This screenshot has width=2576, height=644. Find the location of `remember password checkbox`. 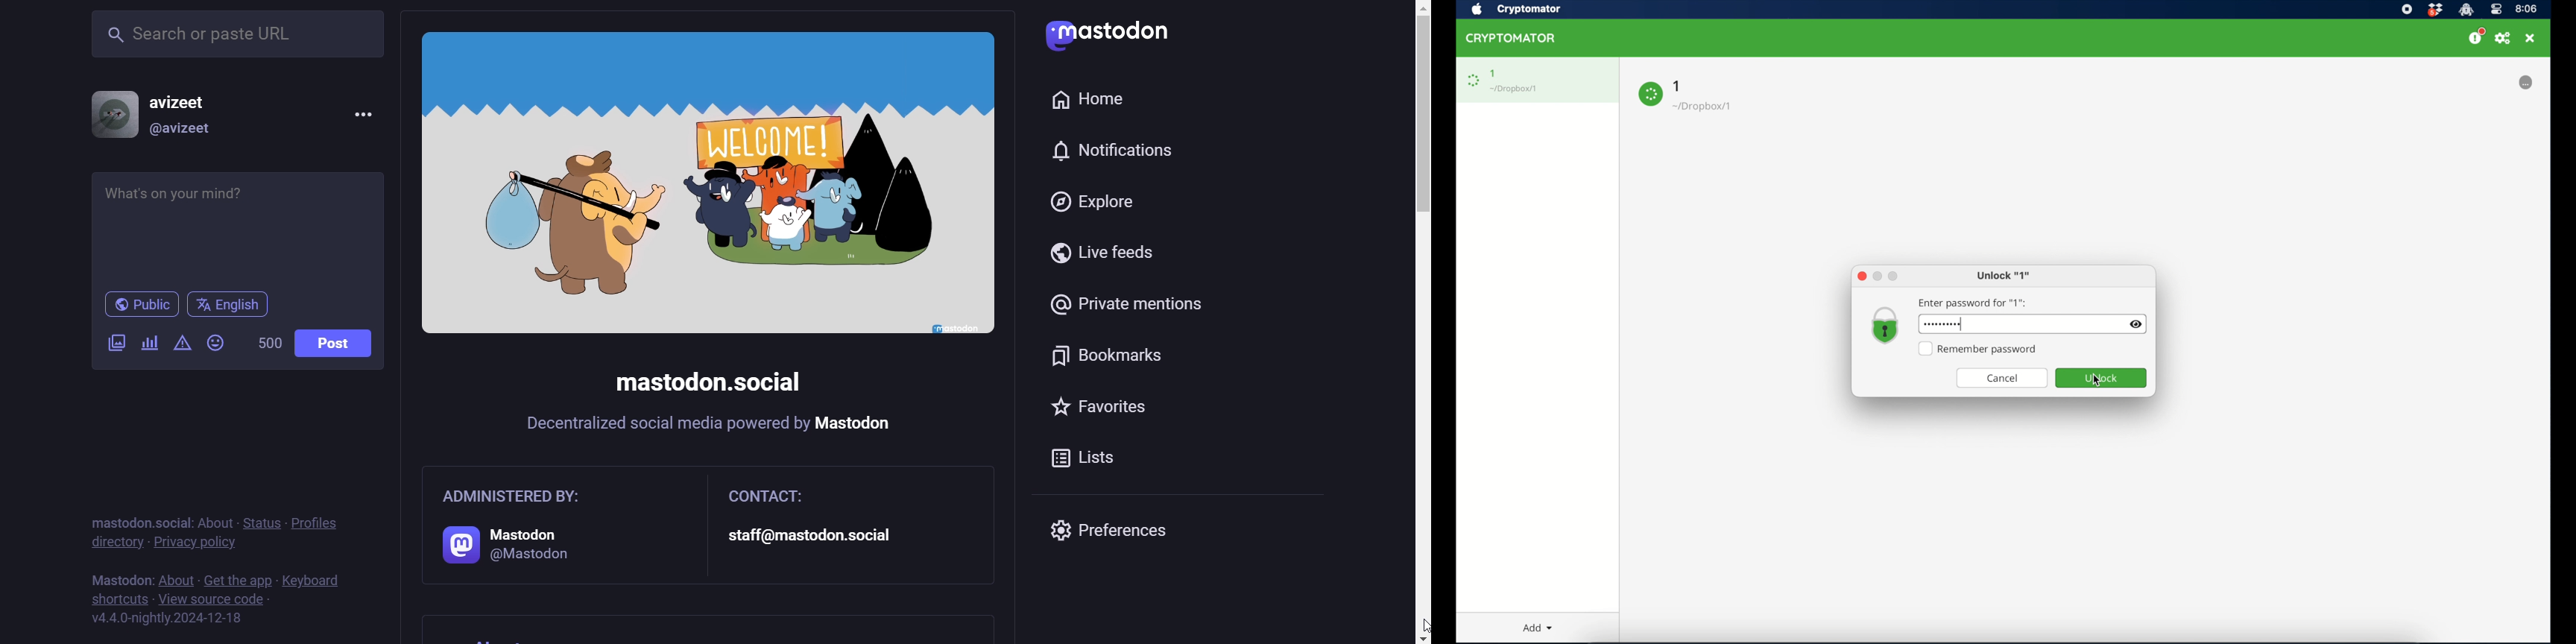

remember password checkbox is located at coordinates (1978, 349).